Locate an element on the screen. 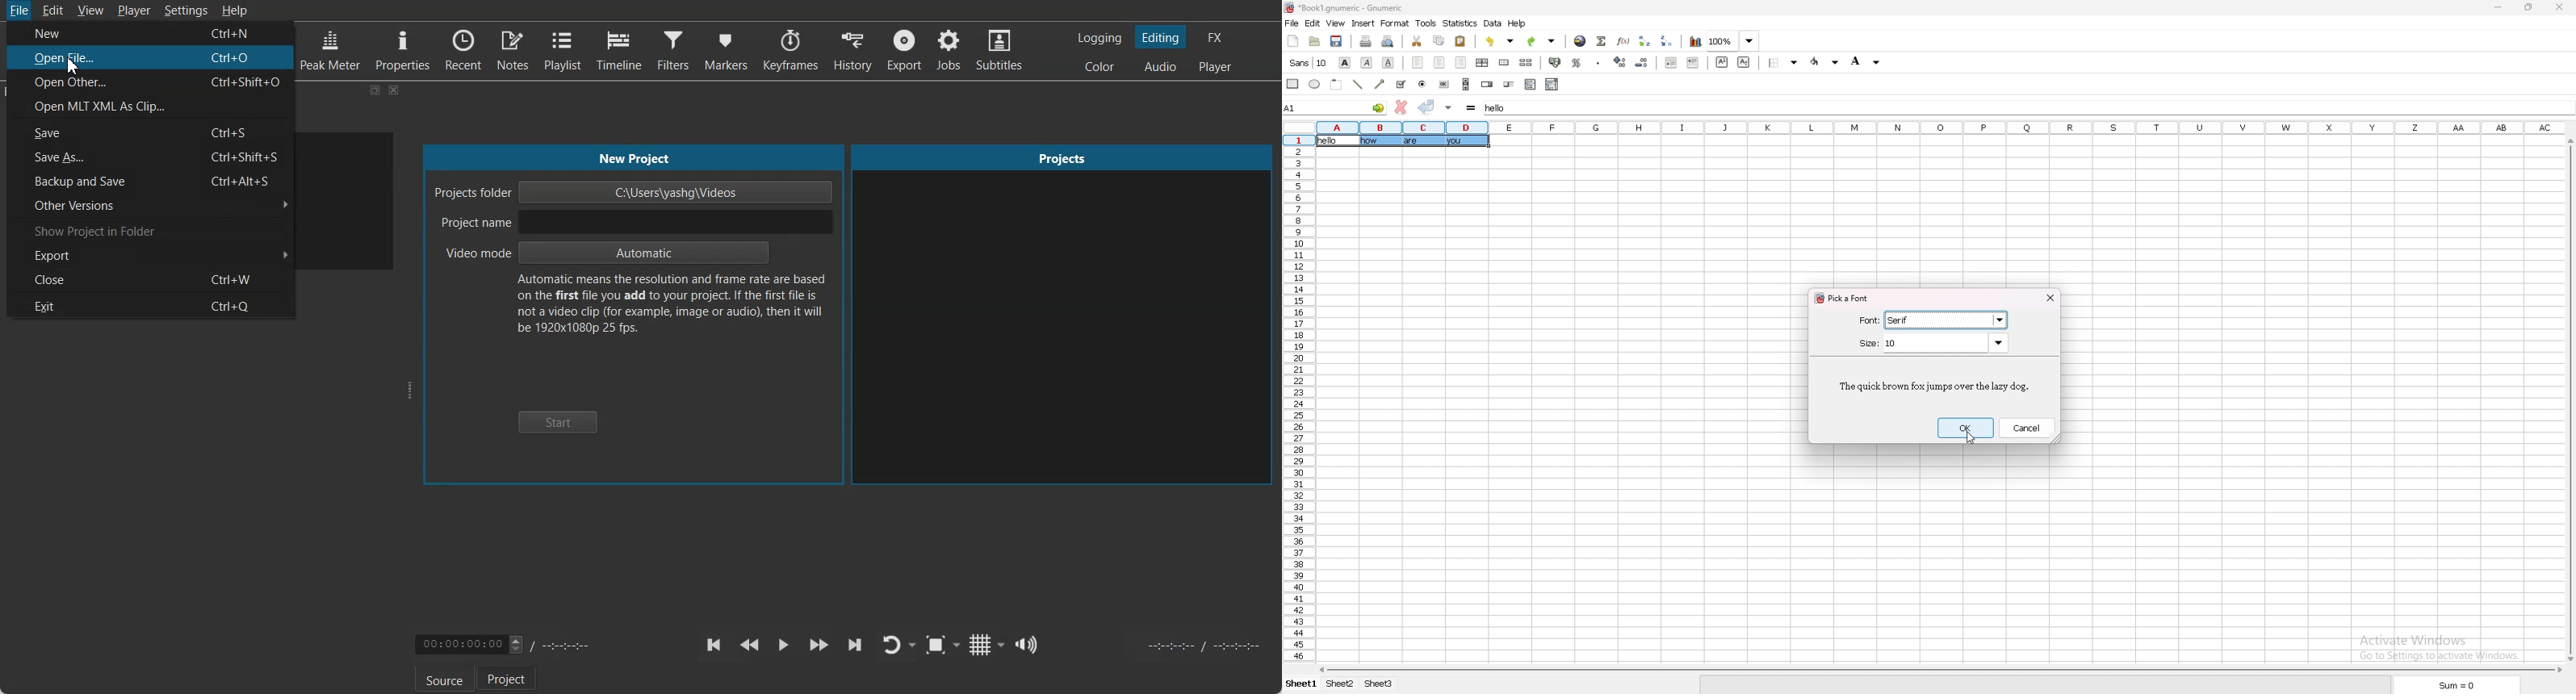  Markers is located at coordinates (727, 49).